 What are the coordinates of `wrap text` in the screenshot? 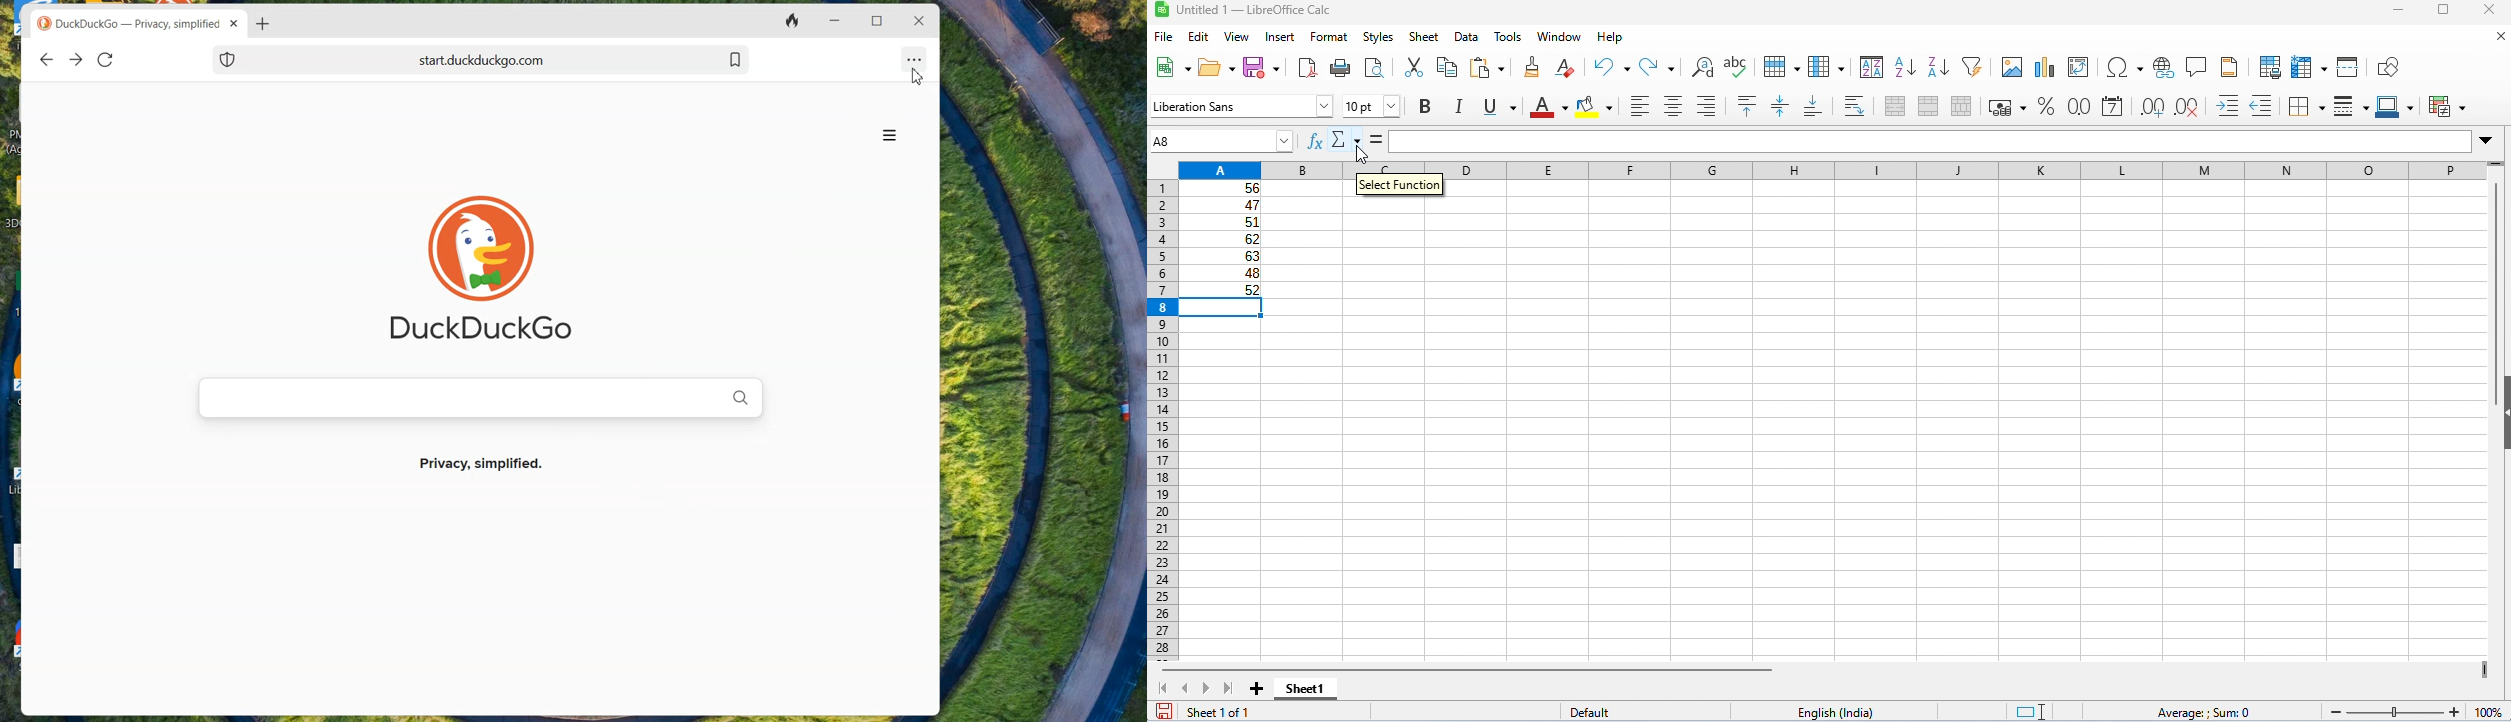 It's located at (1856, 105).